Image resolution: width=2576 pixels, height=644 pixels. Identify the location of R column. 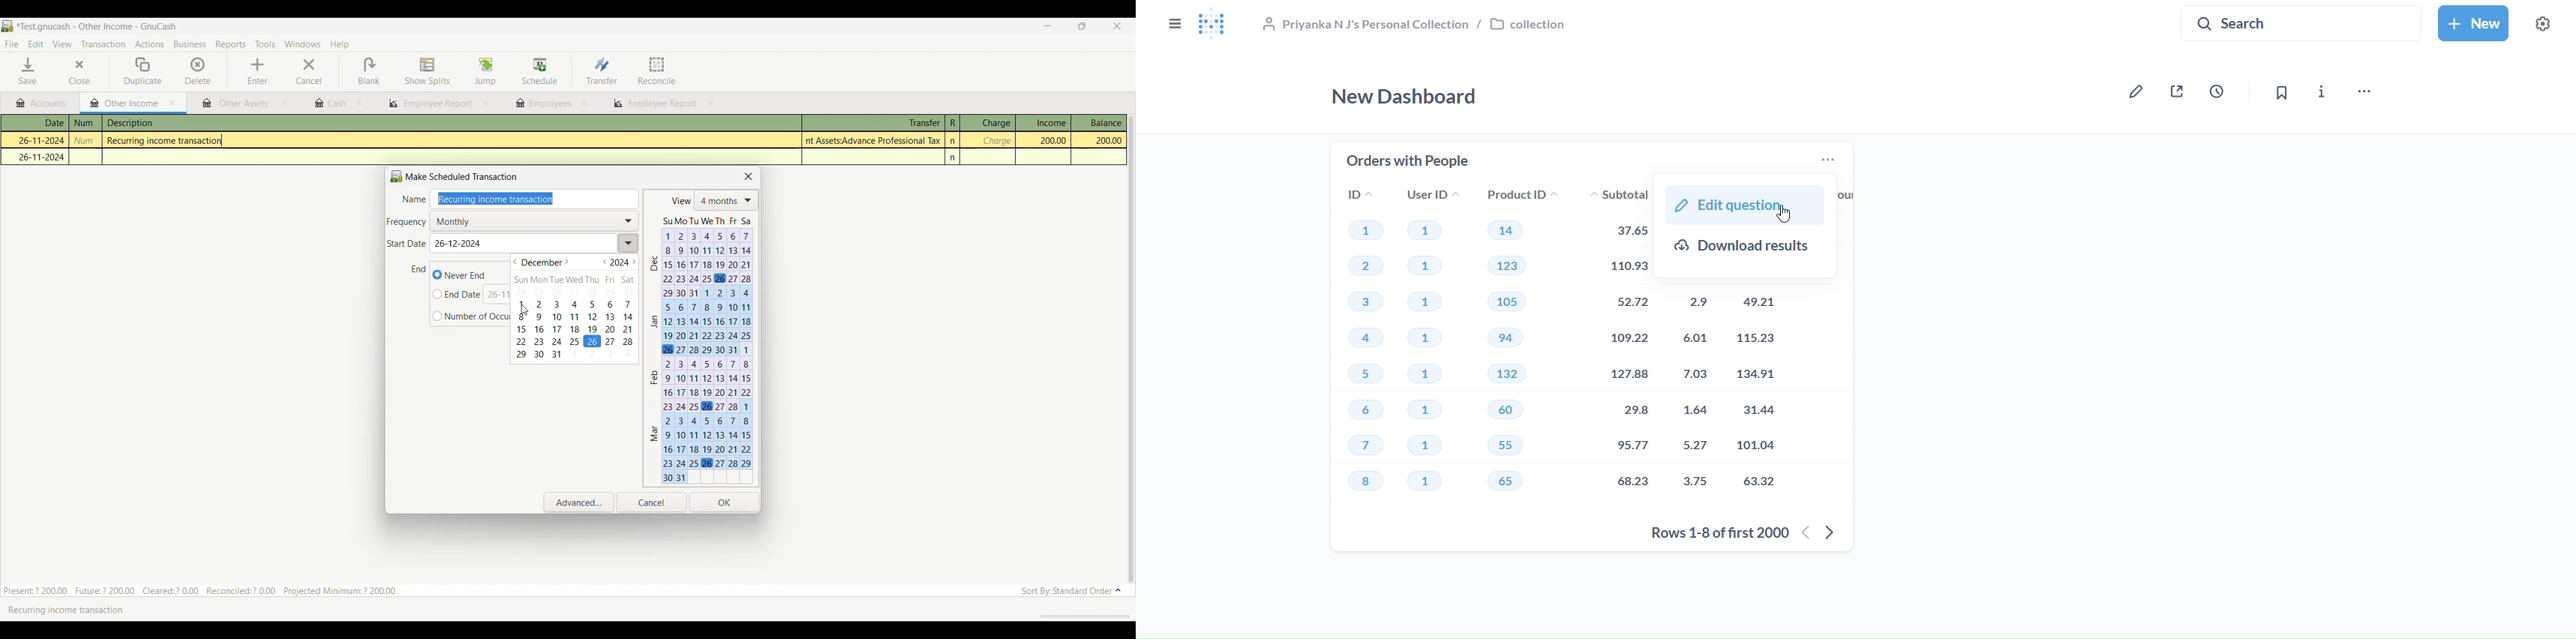
(952, 123).